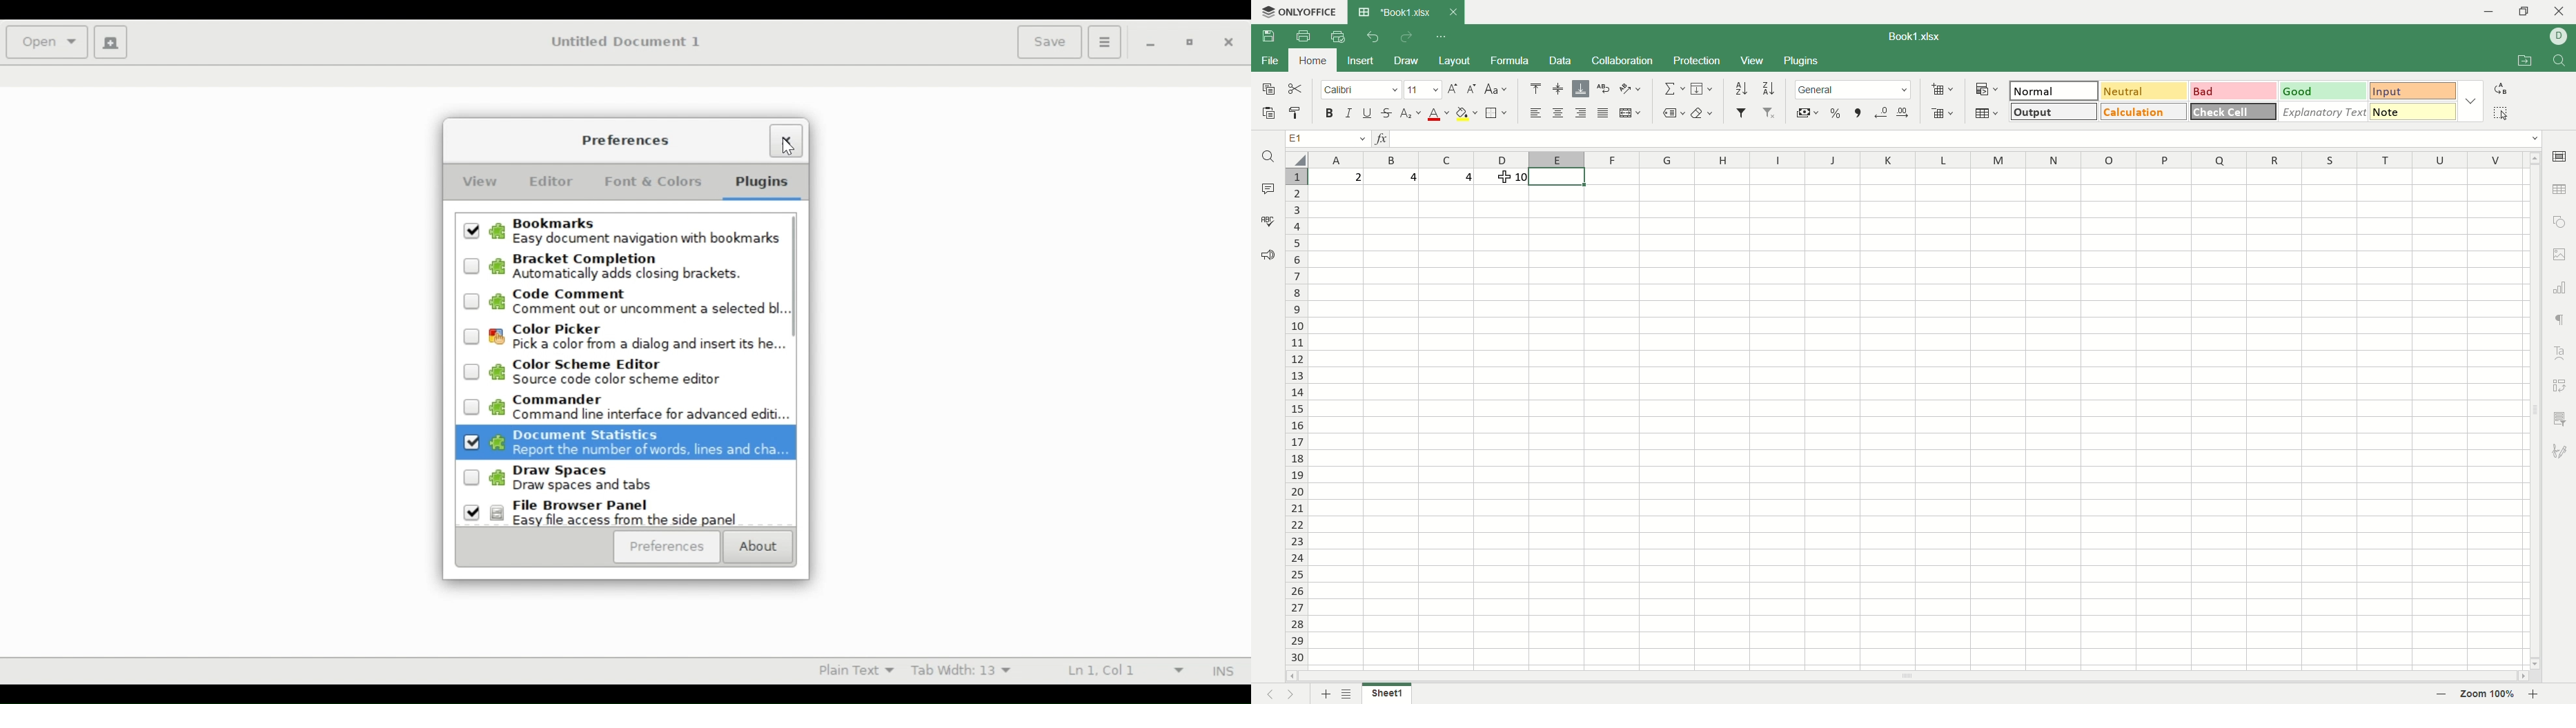 This screenshot has height=728, width=2576. I want to click on next sheet, so click(1291, 694).